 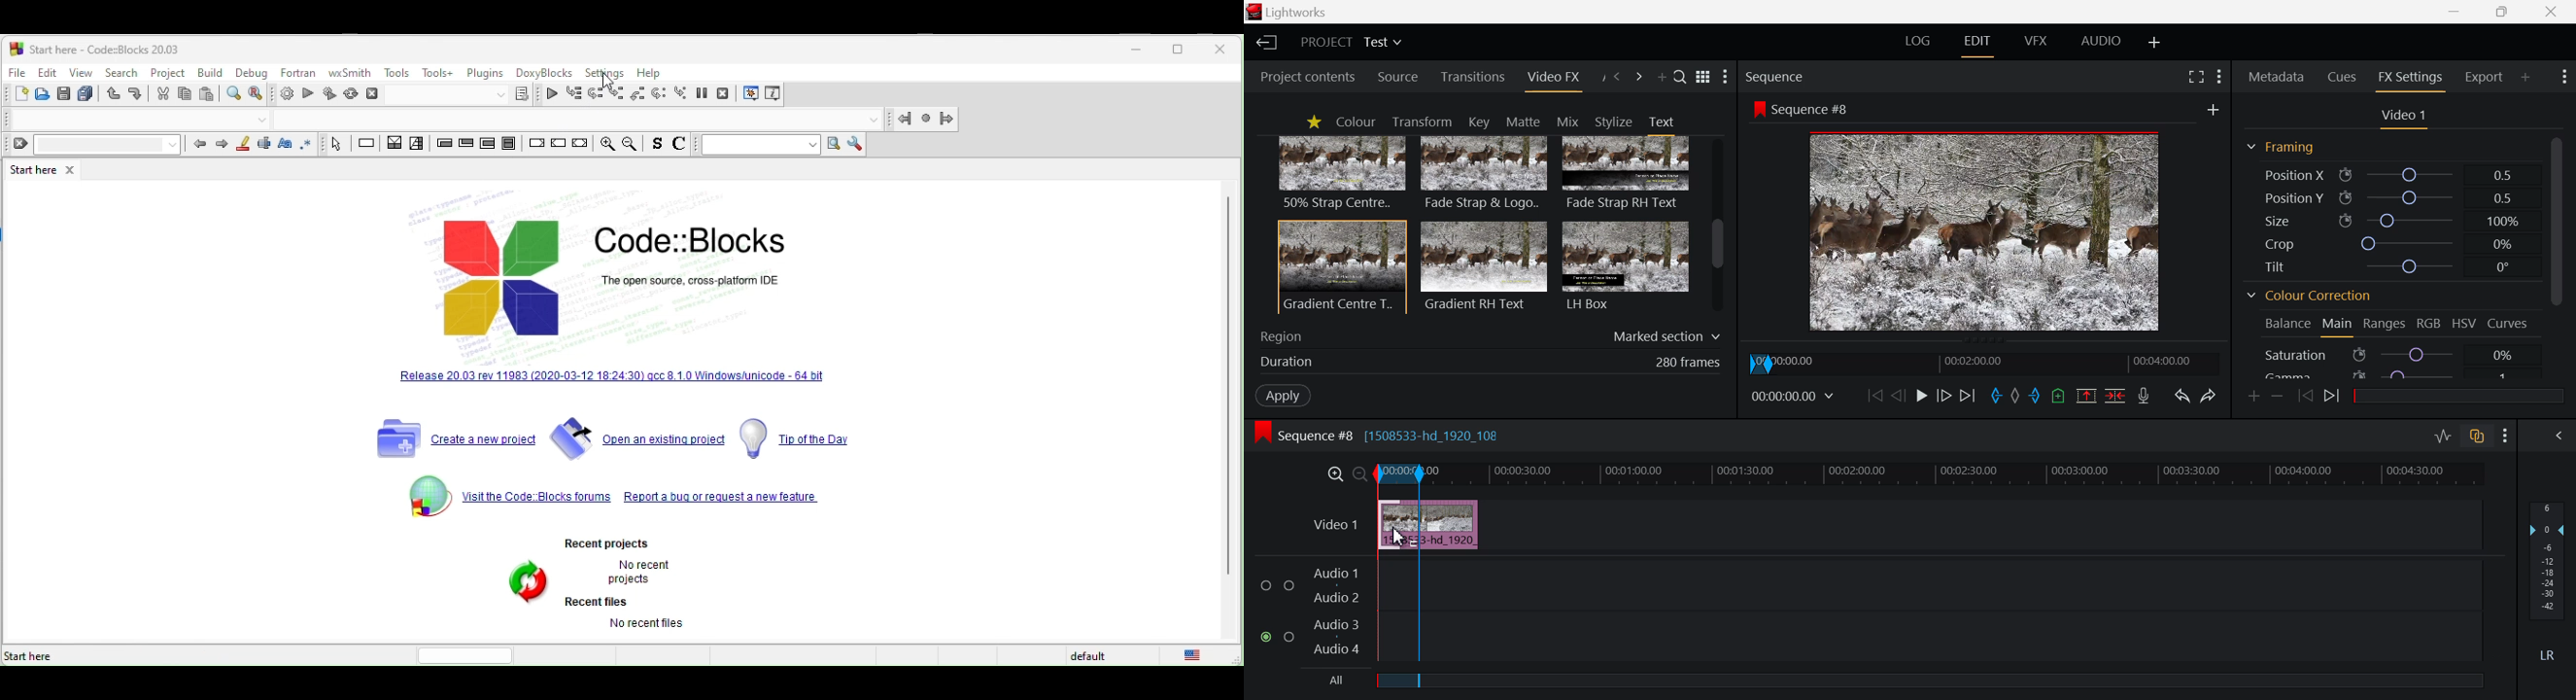 I want to click on All, so click(x=1326, y=683).